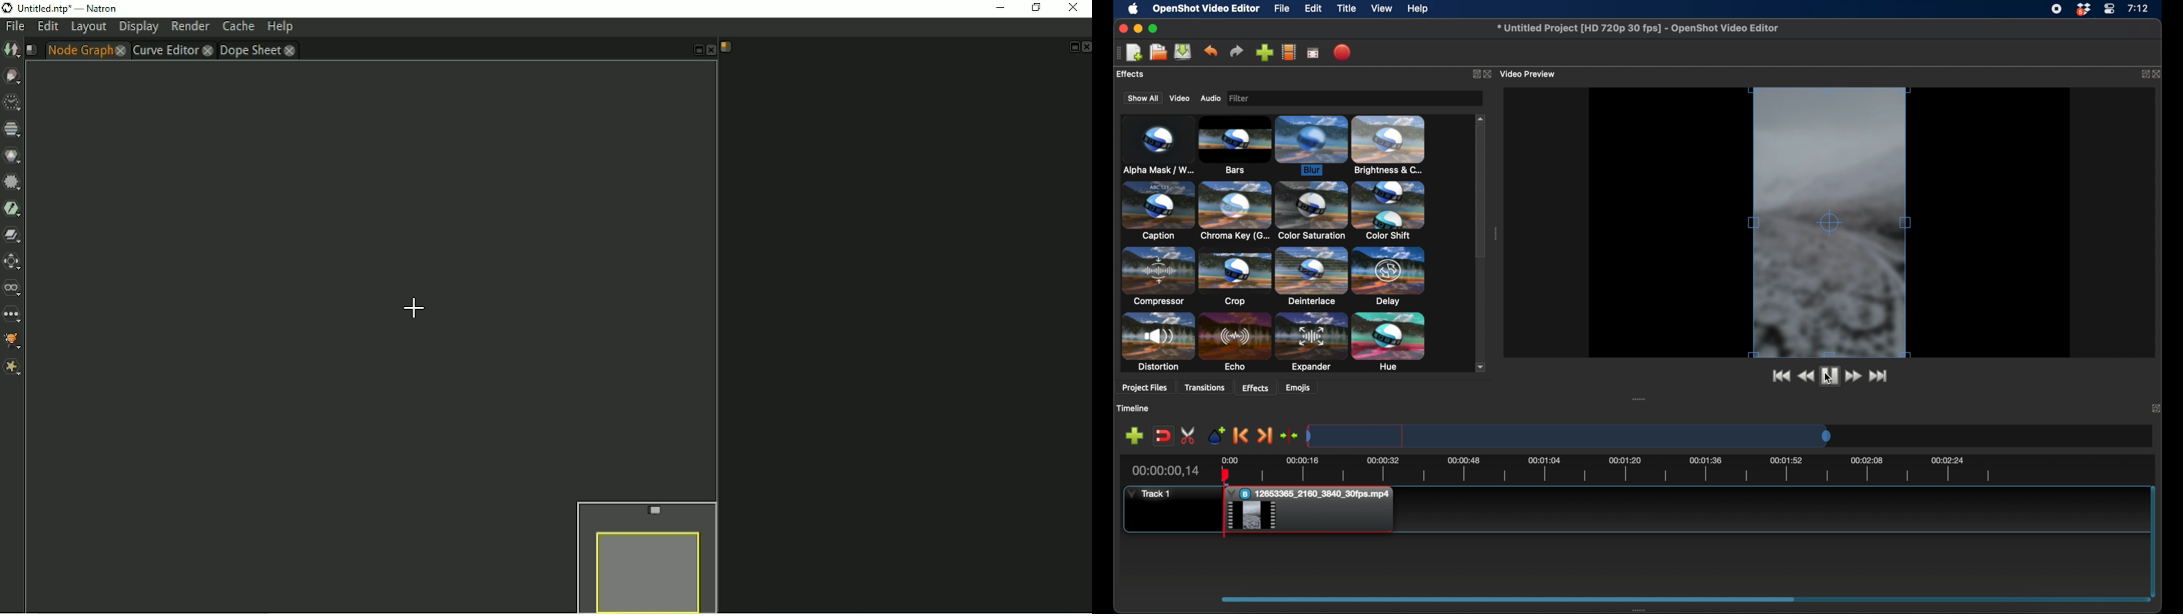 Image resolution: width=2184 pixels, height=616 pixels. I want to click on image, so click(1242, 99).